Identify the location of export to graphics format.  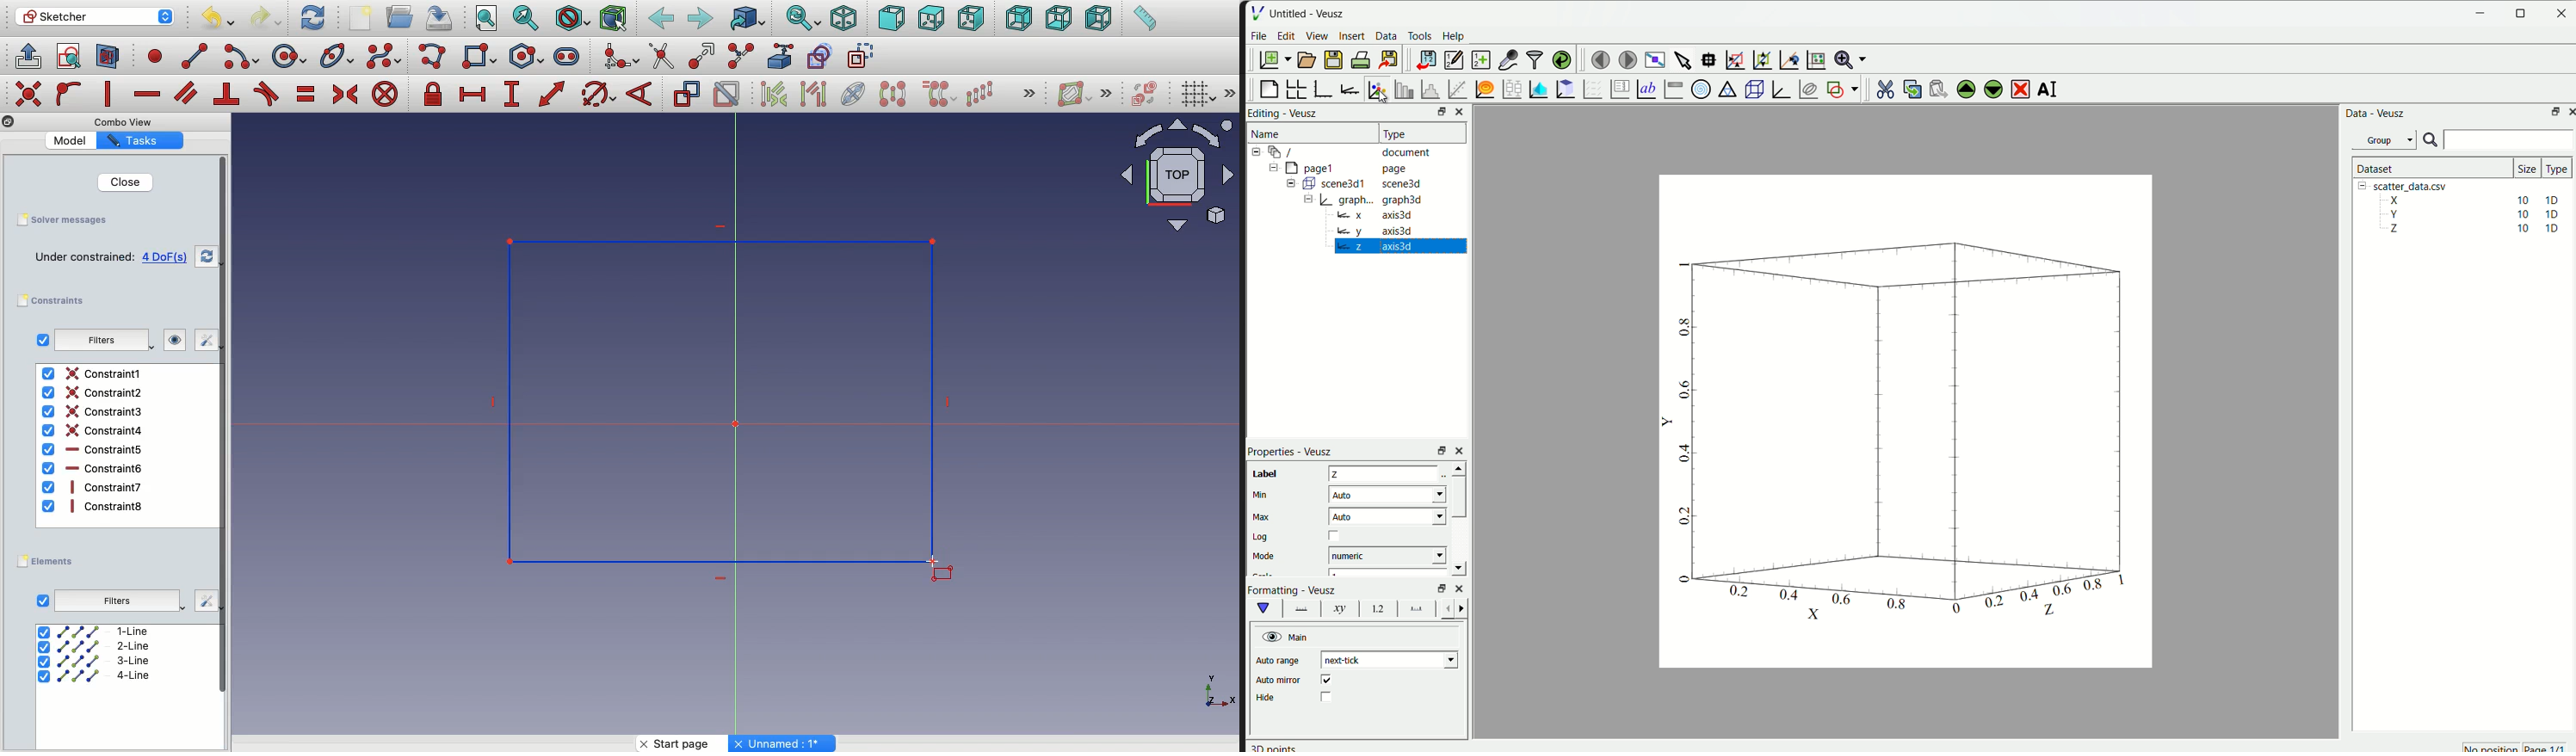
(1387, 58).